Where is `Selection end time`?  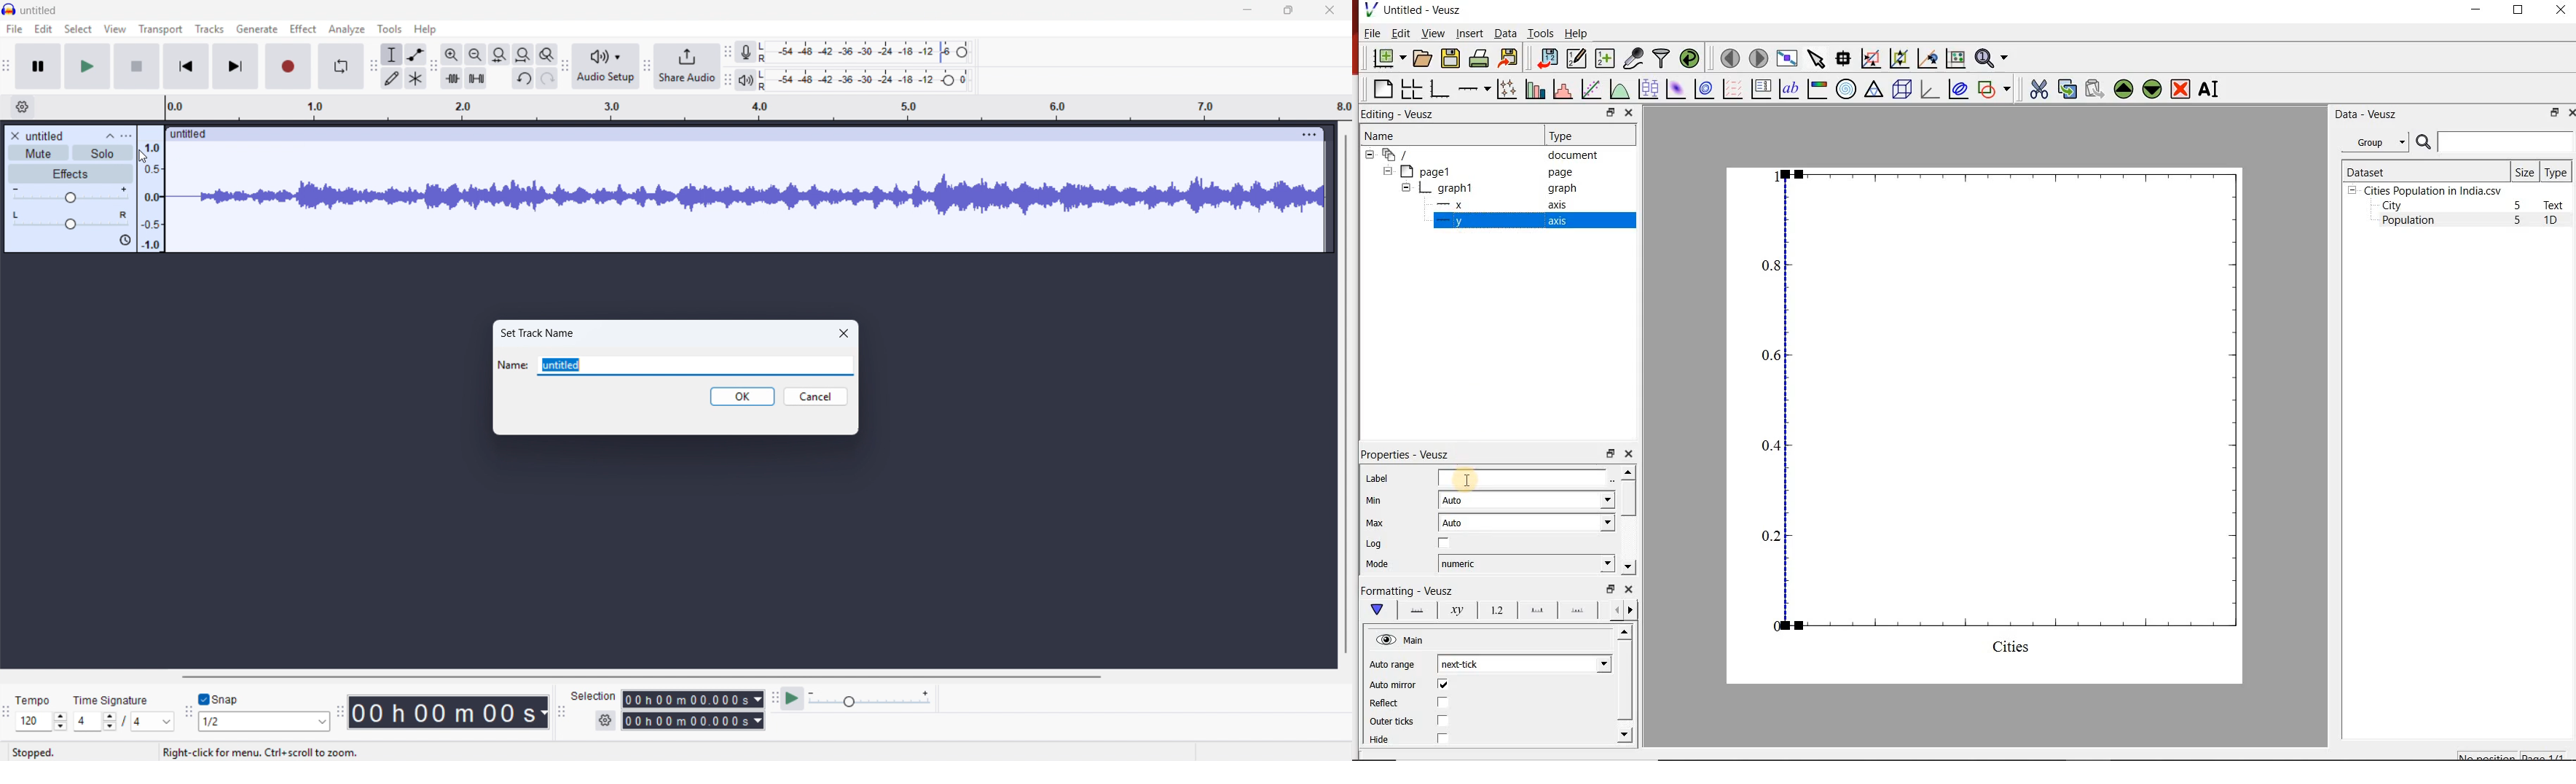 Selection end time is located at coordinates (692, 721).